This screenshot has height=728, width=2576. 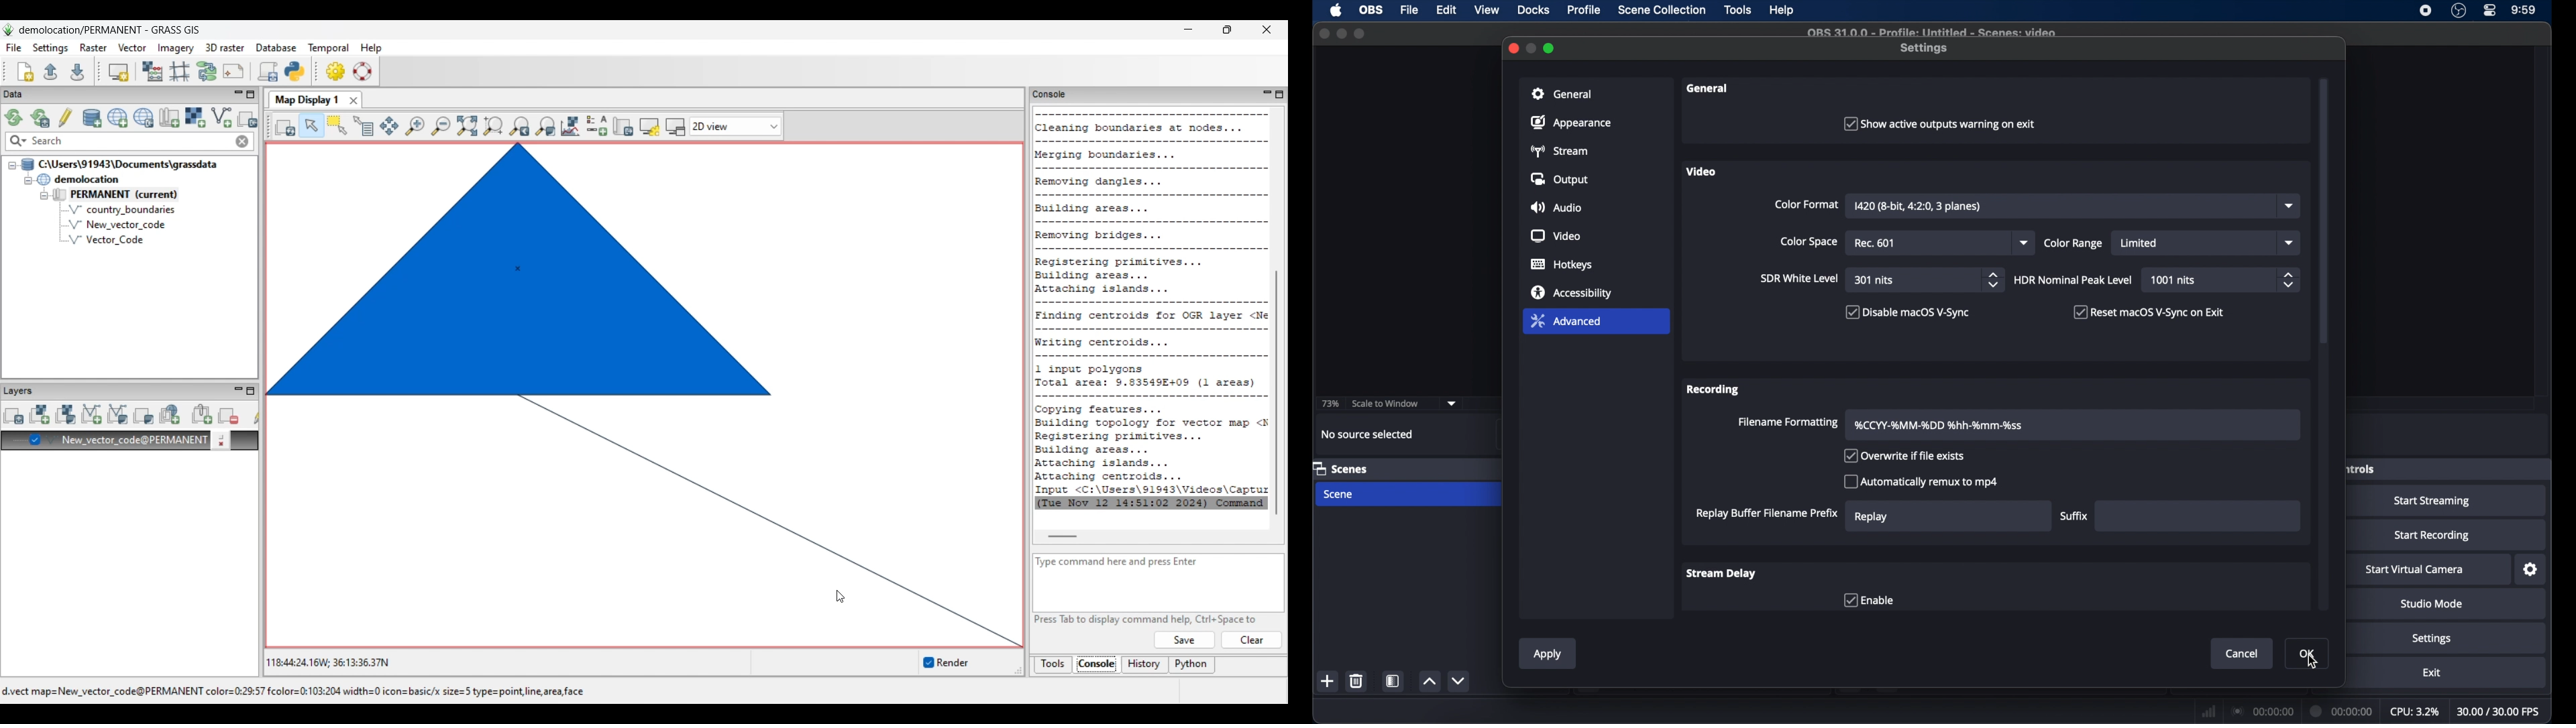 What do you see at coordinates (2152, 312) in the screenshot?
I see `checkbox` at bounding box center [2152, 312].